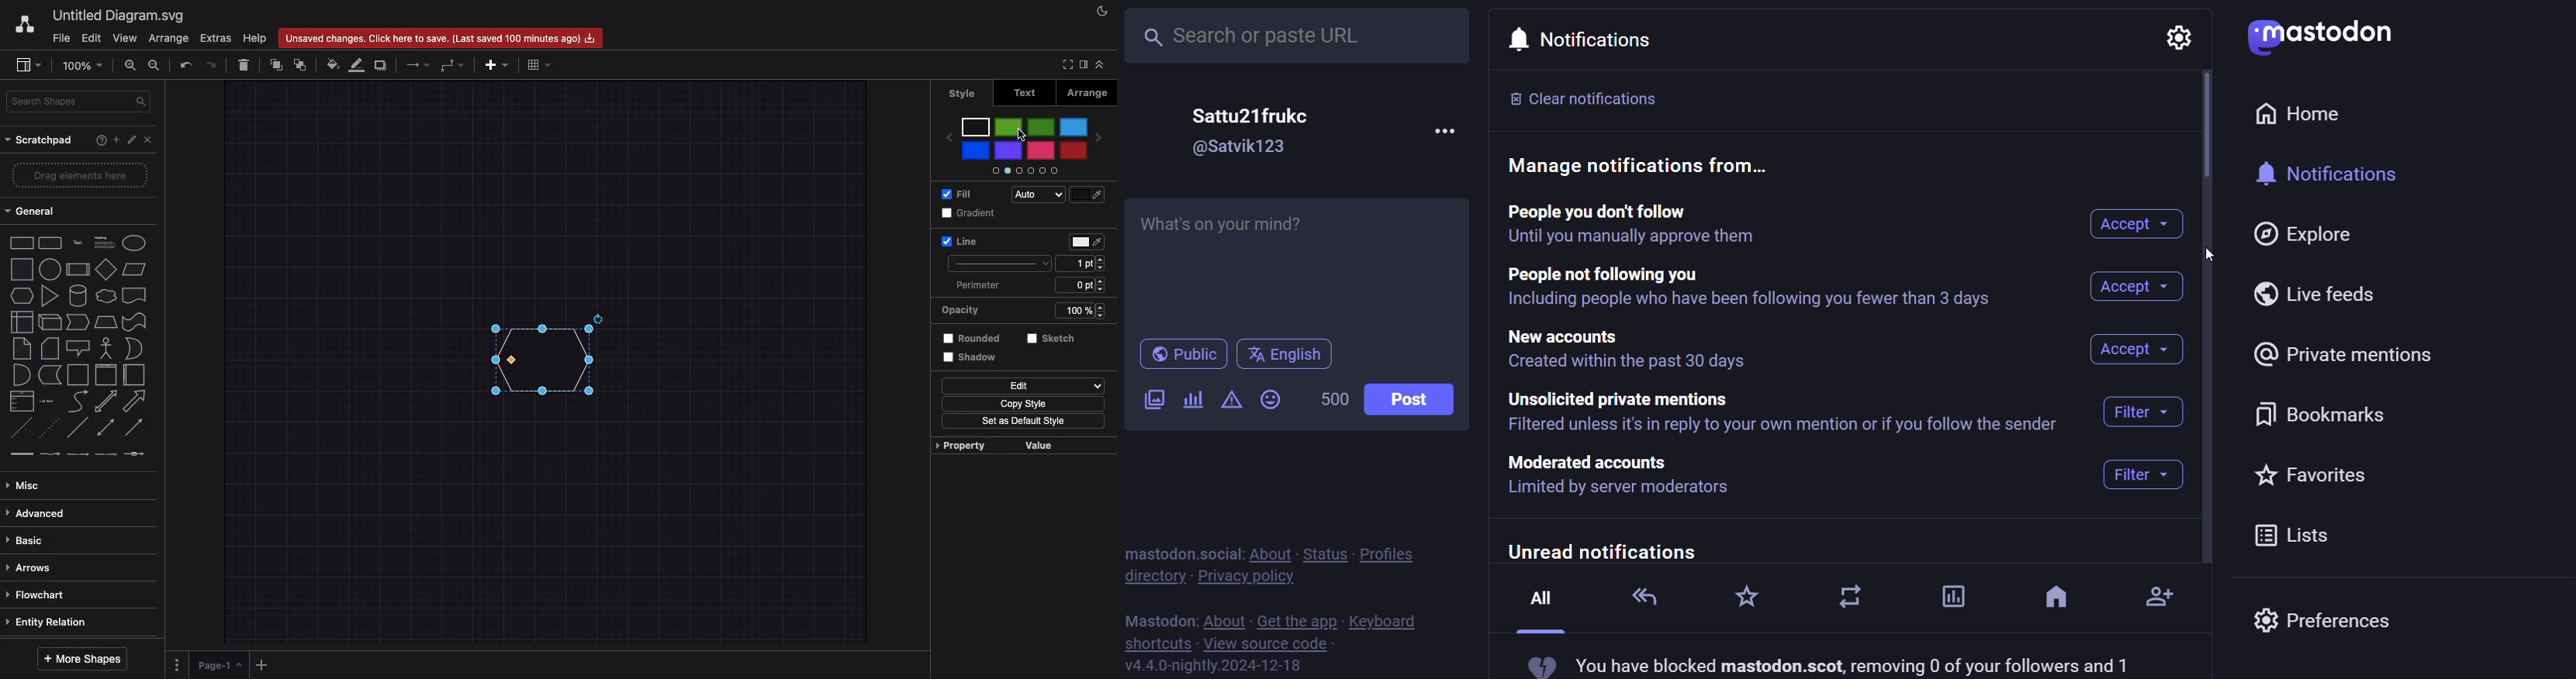 This screenshot has width=2576, height=700. Describe the element at coordinates (956, 197) in the screenshot. I see `Fill` at that location.